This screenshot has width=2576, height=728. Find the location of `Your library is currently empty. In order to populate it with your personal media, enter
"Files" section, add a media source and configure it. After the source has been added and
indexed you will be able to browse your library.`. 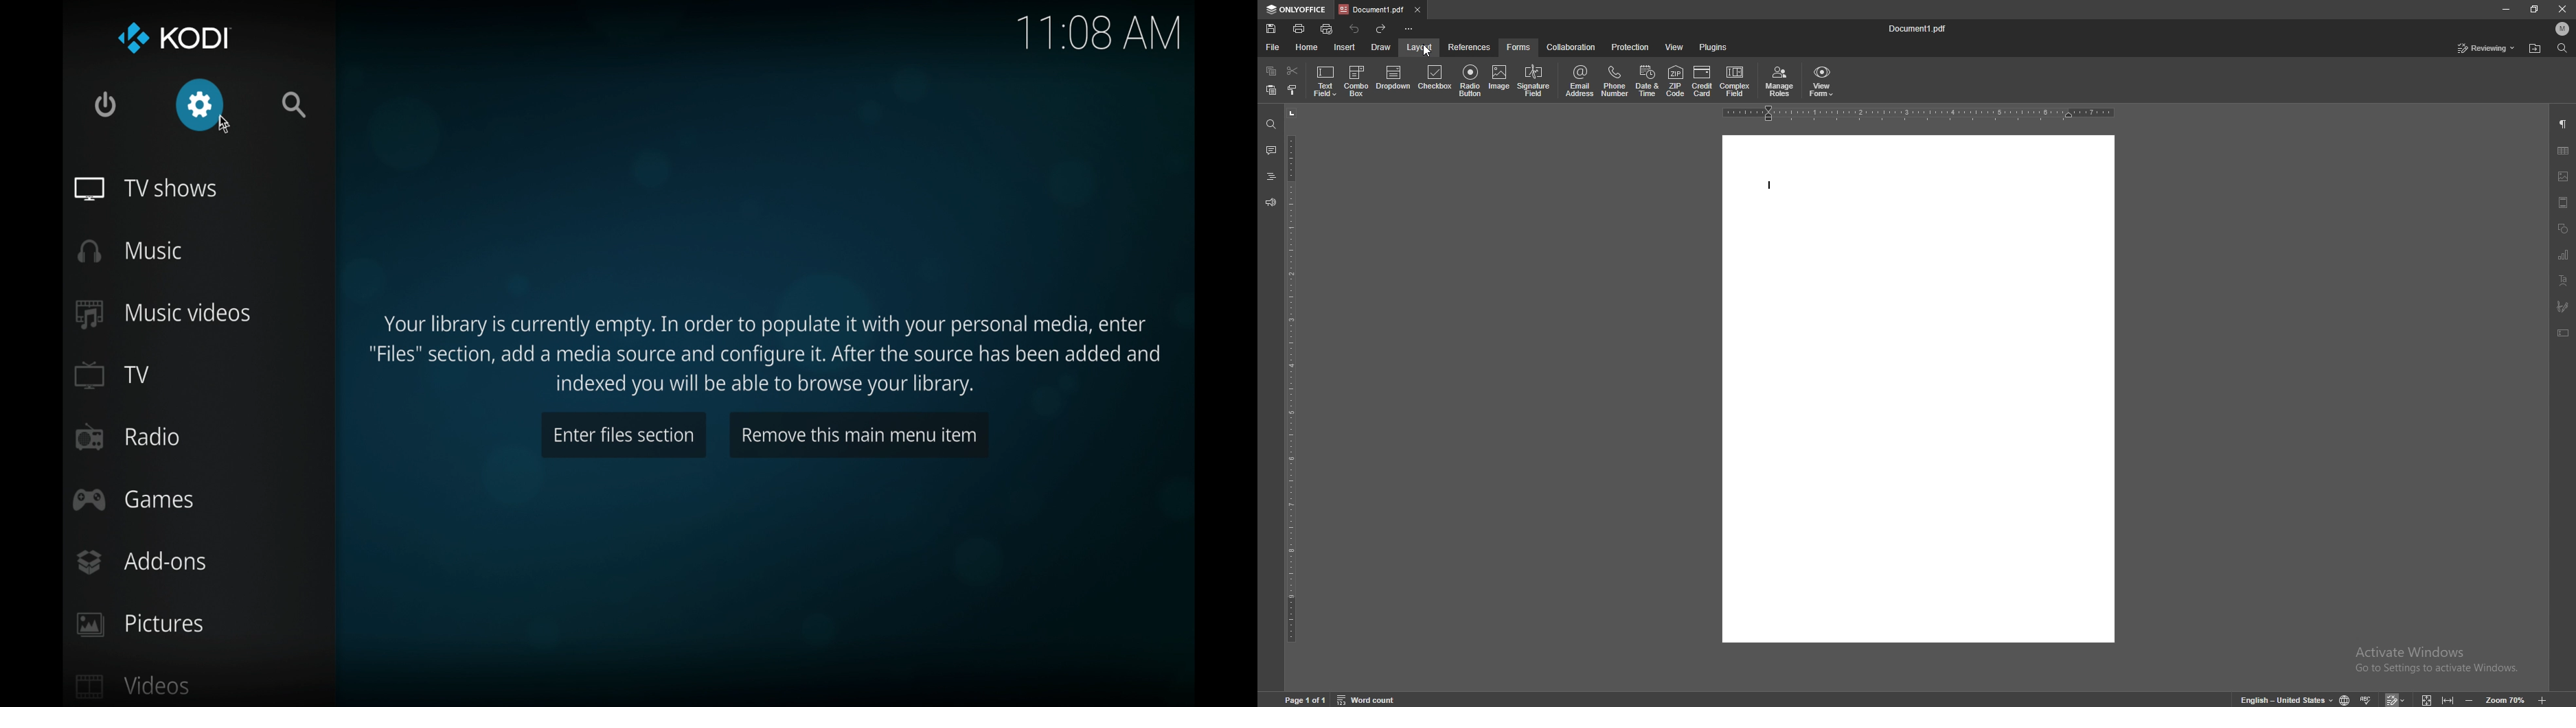

Your library is currently empty. In order to populate it with your personal media, enter
"Files" section, add a media source and configure it. After the source has been added and
indexed you will be able to browse your library. is located at coordinates (773, 355).